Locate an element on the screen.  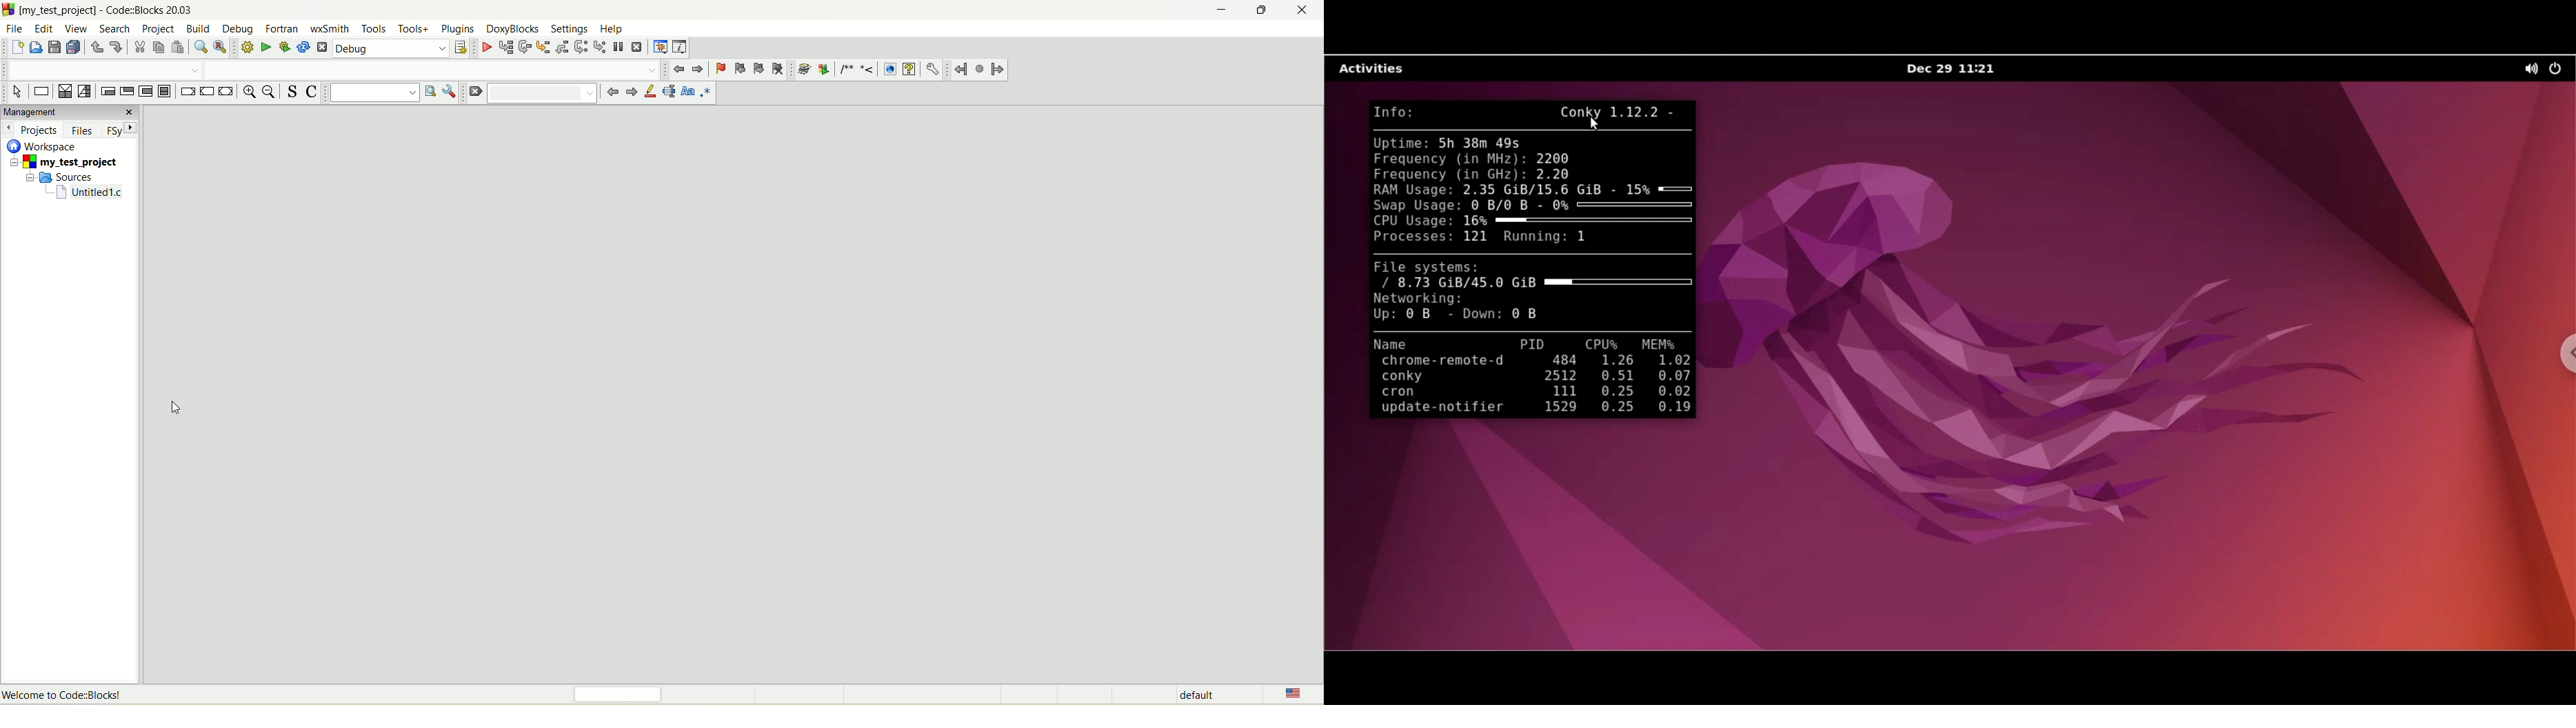
redo is located at coordinates (116, 48).